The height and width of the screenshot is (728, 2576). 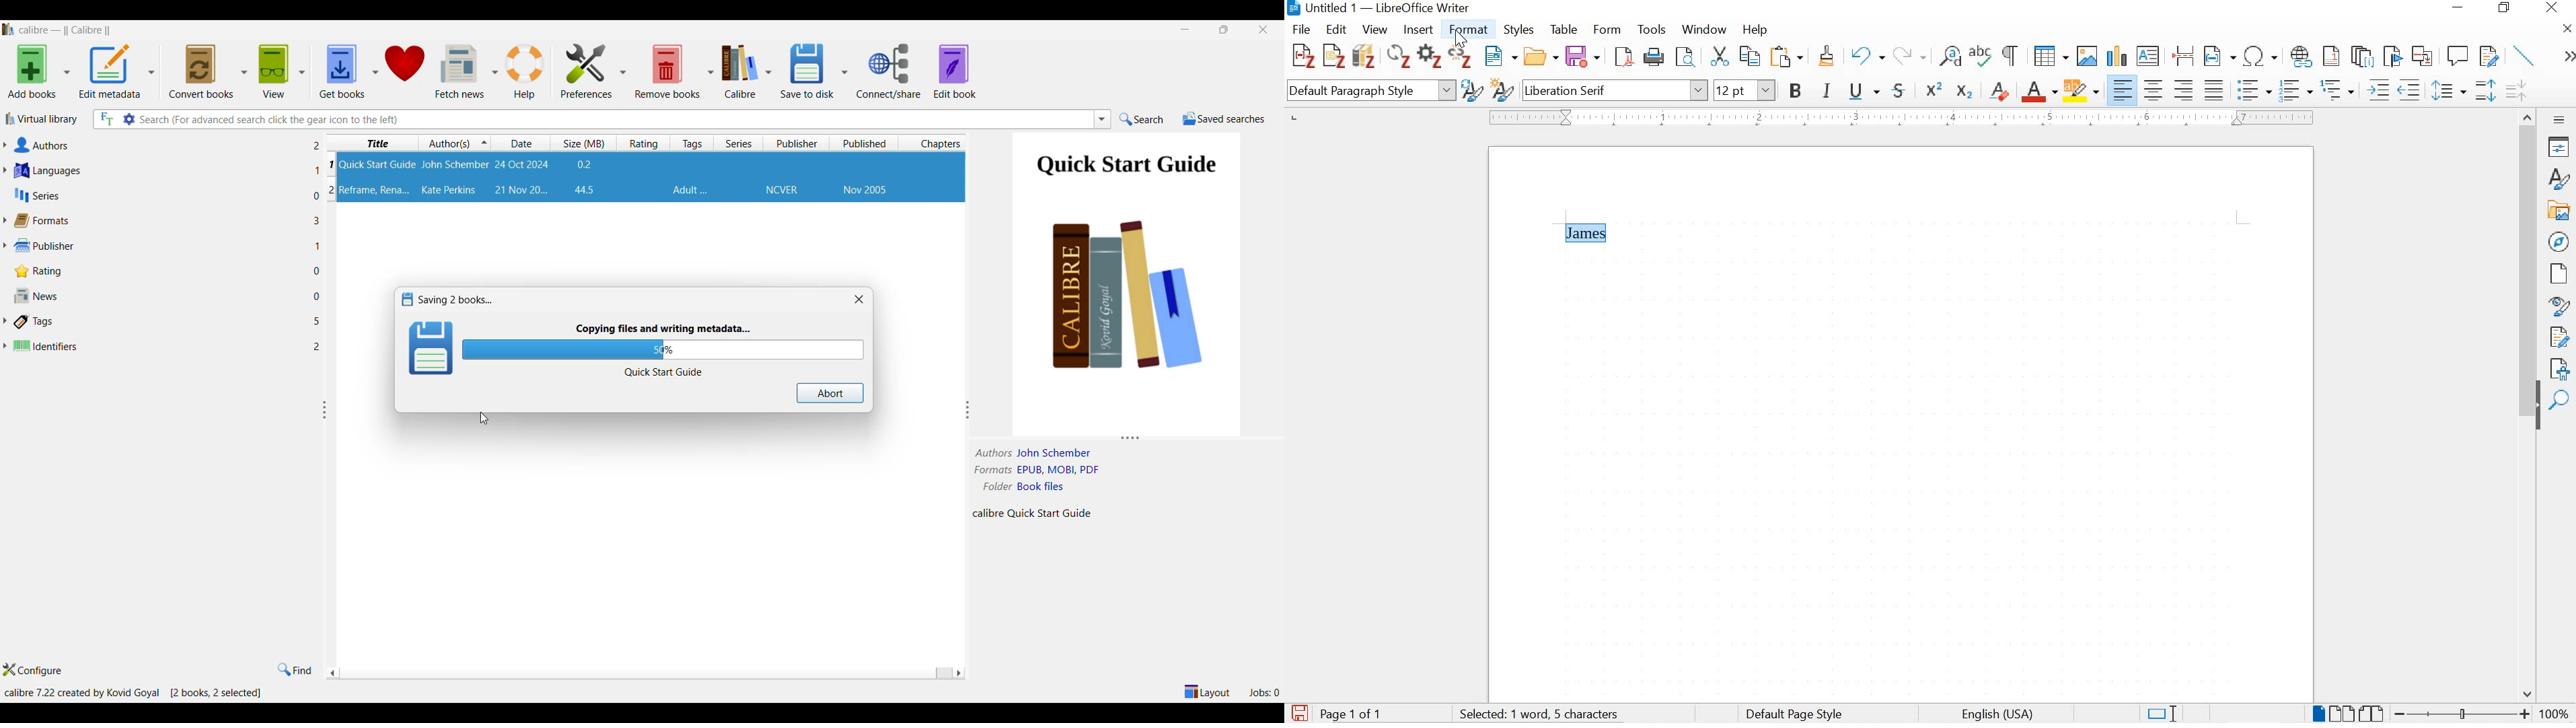 What do you see at coordinates (466, 71) in the screenshot?
I see `Fetch news options` at bounding box center [466, 71].